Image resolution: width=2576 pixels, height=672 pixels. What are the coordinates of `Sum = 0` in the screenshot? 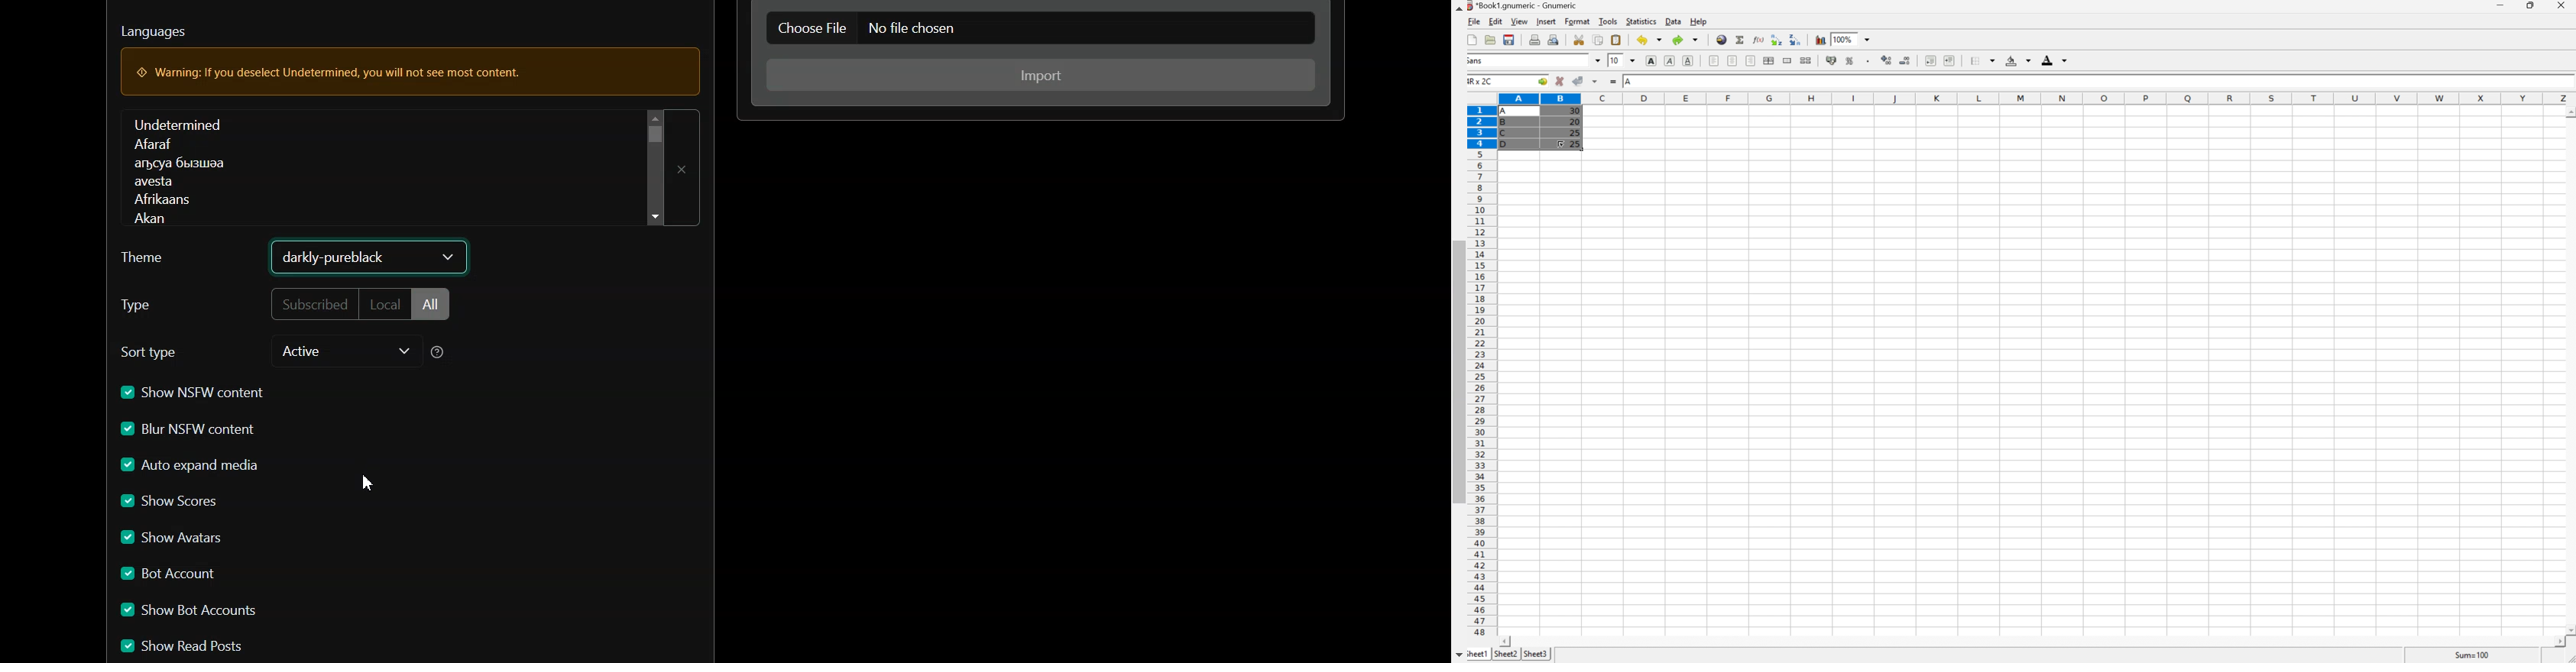 It's located at (2471, 655).